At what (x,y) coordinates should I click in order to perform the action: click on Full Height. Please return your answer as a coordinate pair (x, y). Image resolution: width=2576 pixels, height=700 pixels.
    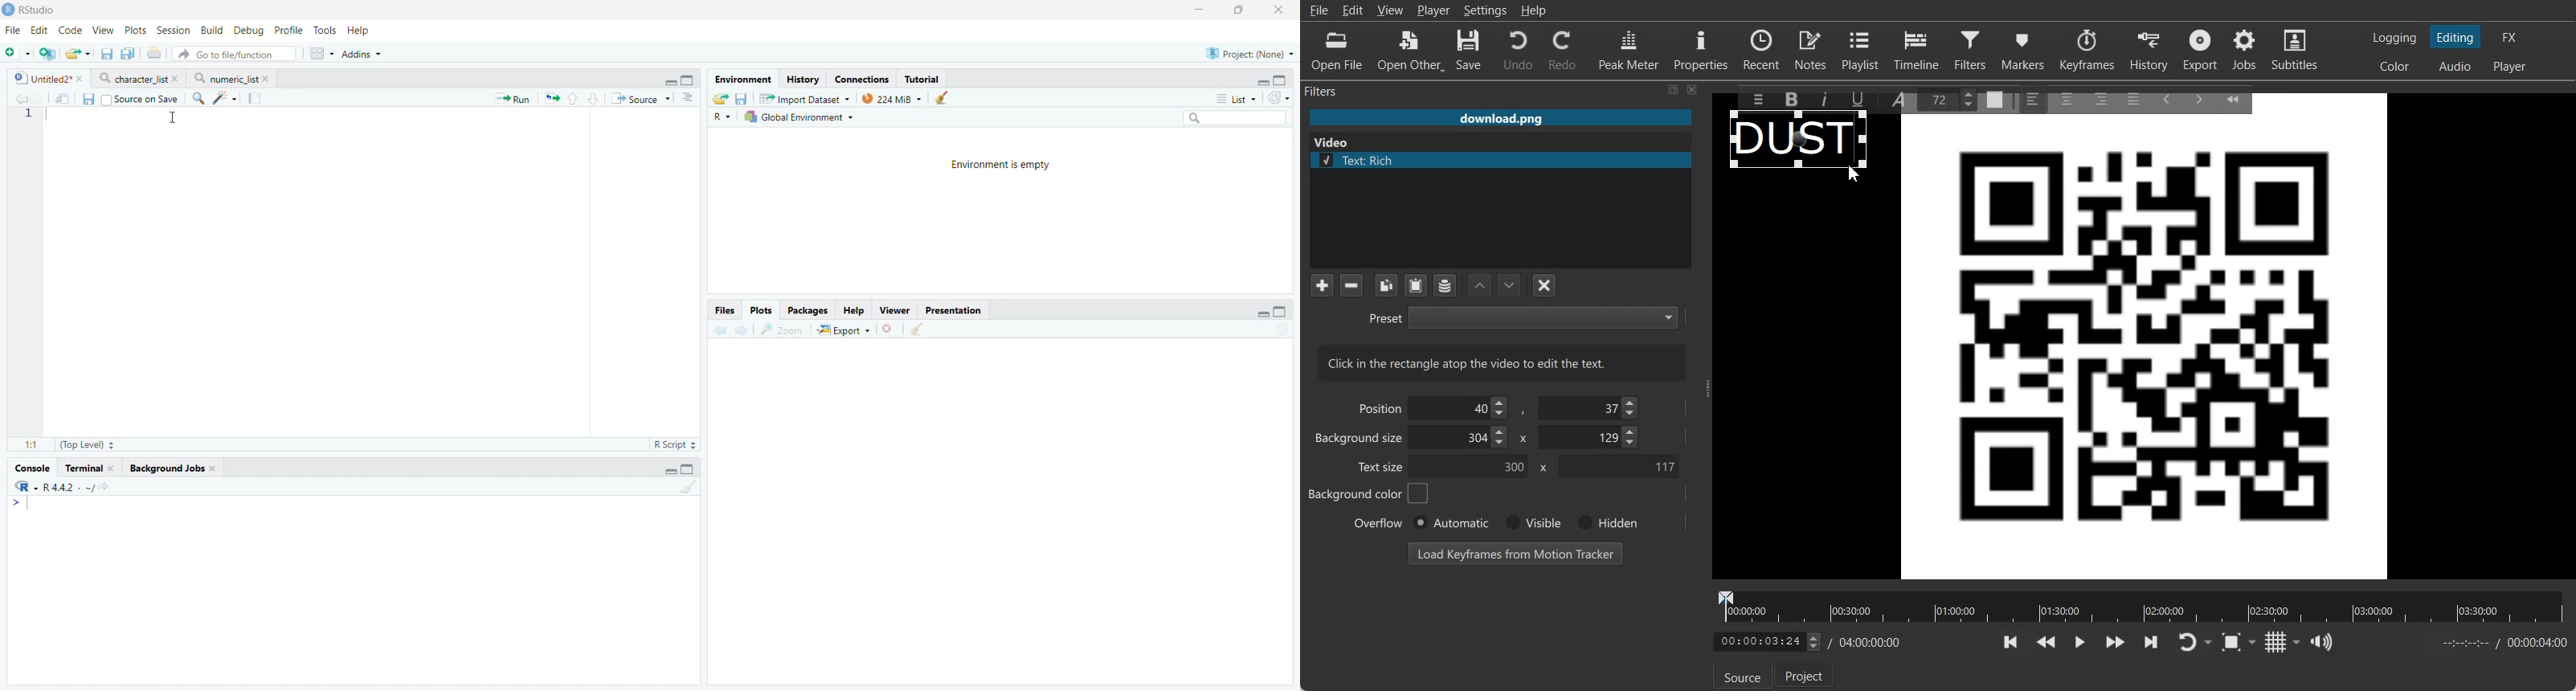
    Looking at the image, I should click on (1282, 78).